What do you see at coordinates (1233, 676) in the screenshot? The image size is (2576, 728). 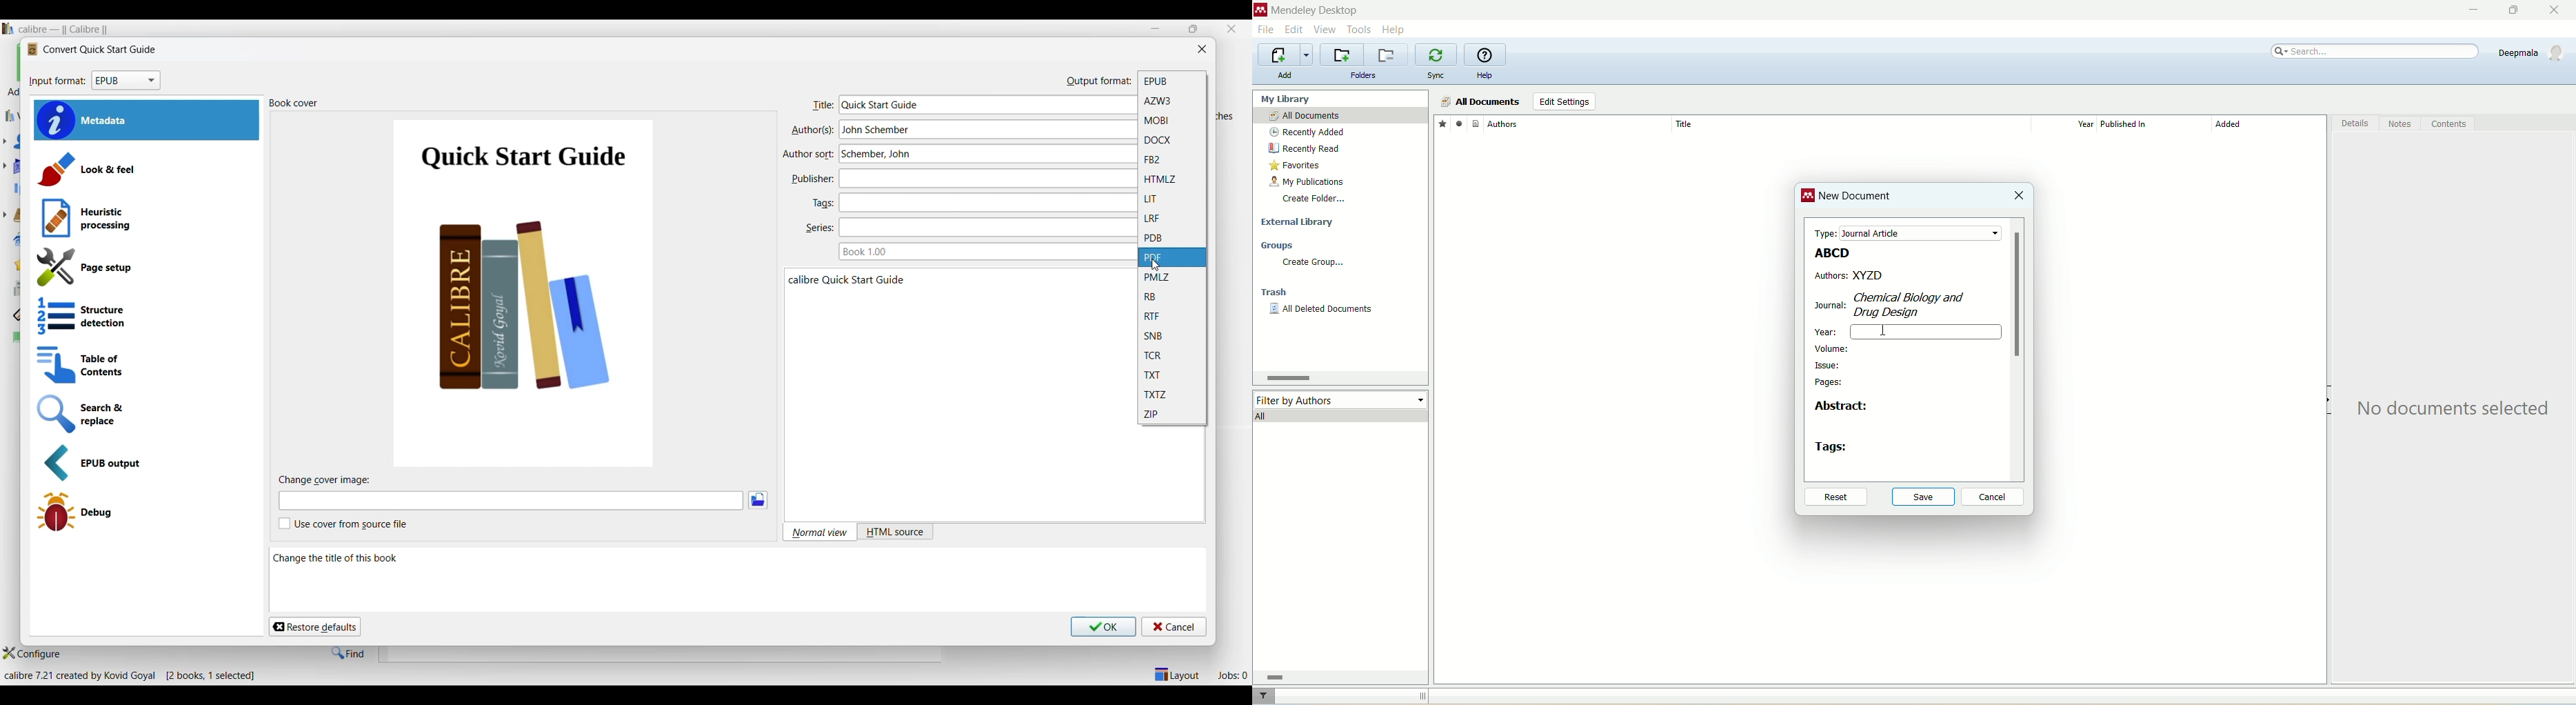 I see `Jobs` at bounding box center [1233, 676].